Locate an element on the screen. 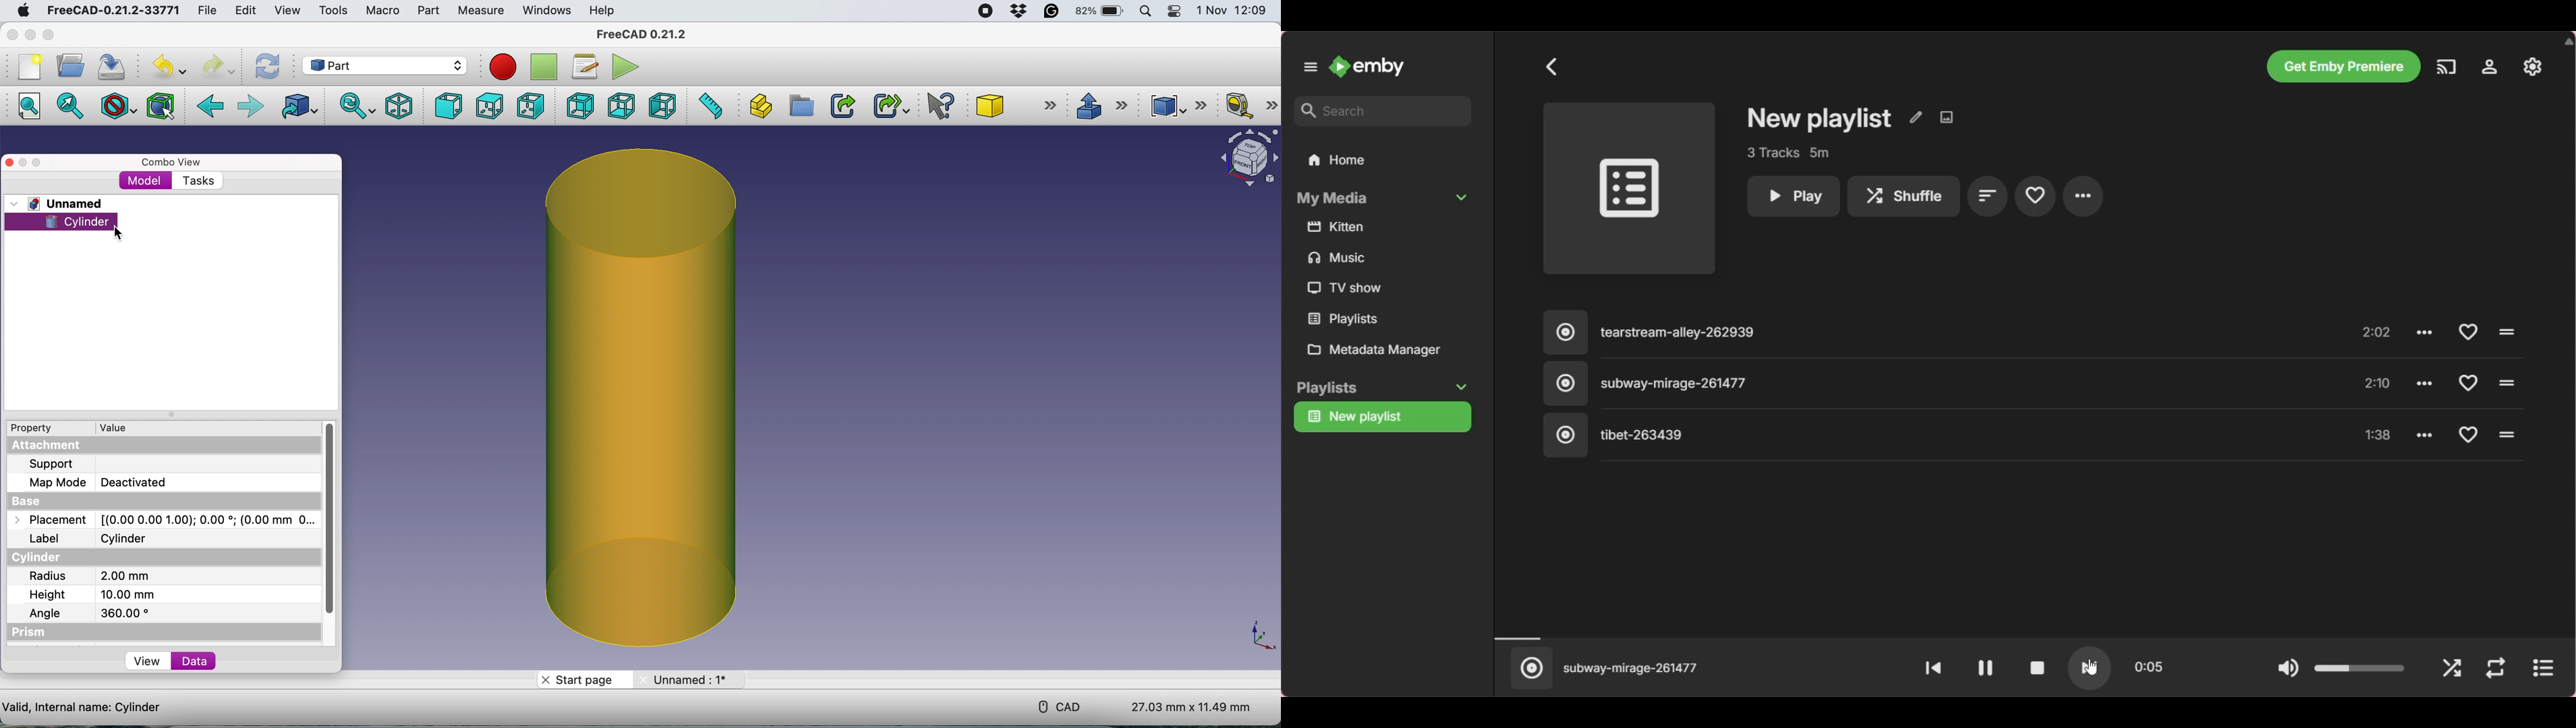  Manage Emby servers is located at coordinates (2488, 66).